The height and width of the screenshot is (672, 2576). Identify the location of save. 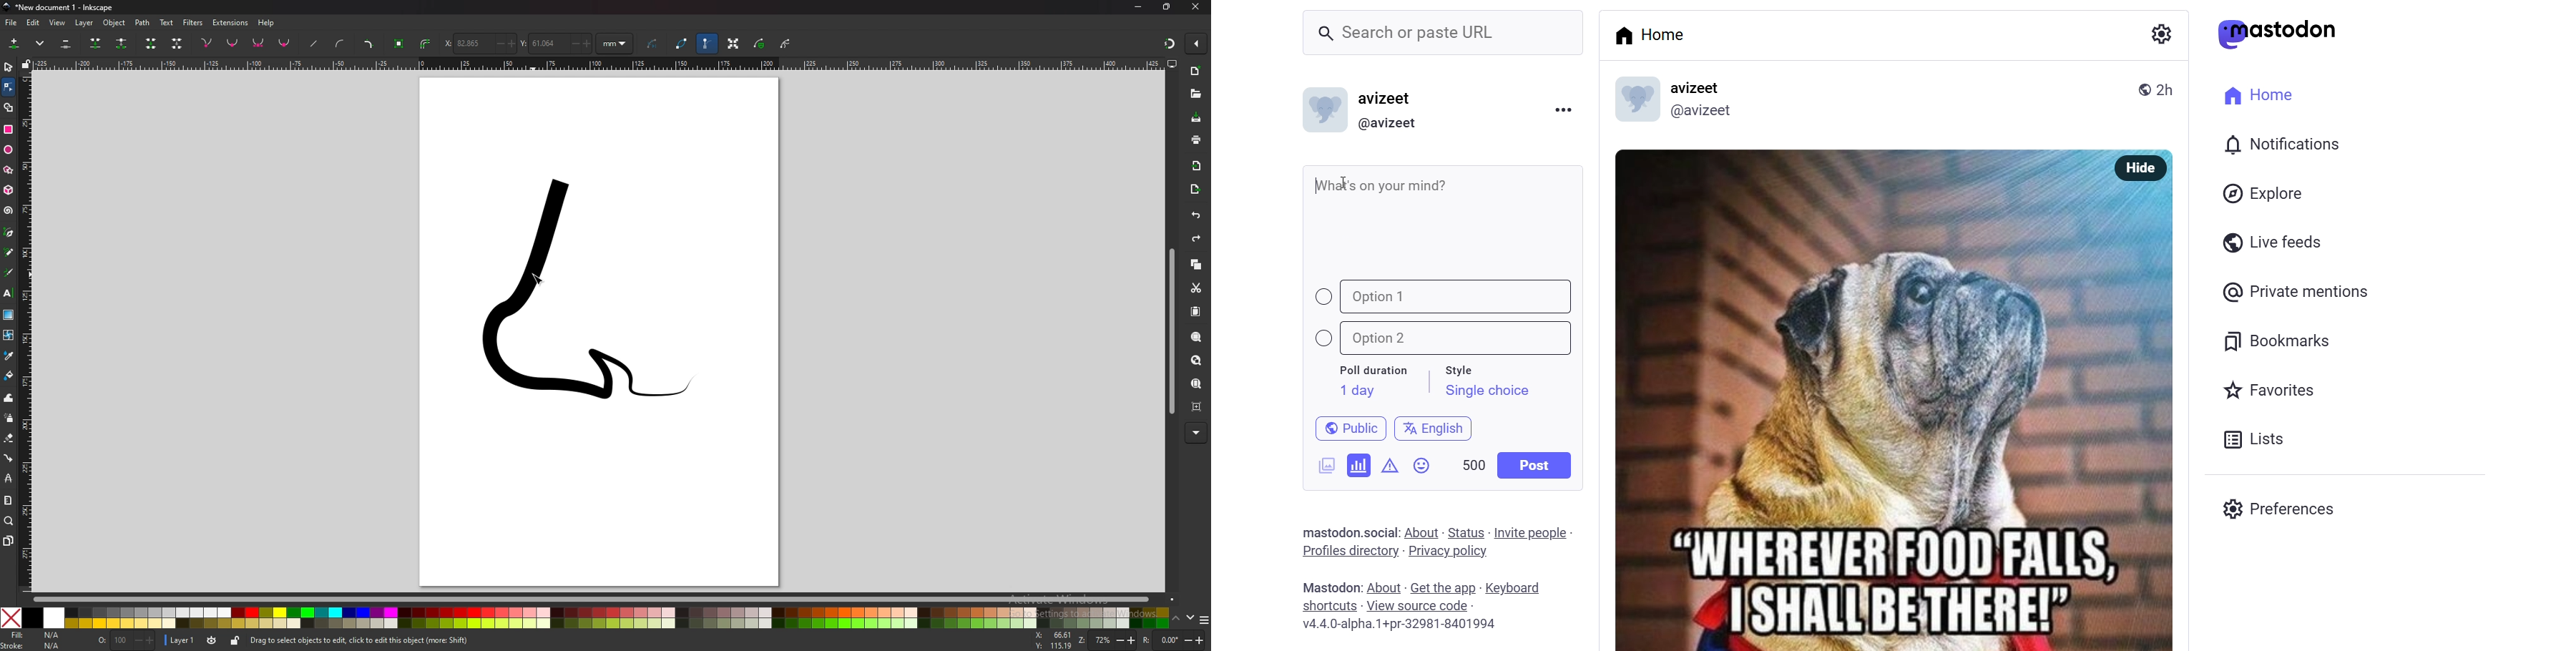
(1195, 118).